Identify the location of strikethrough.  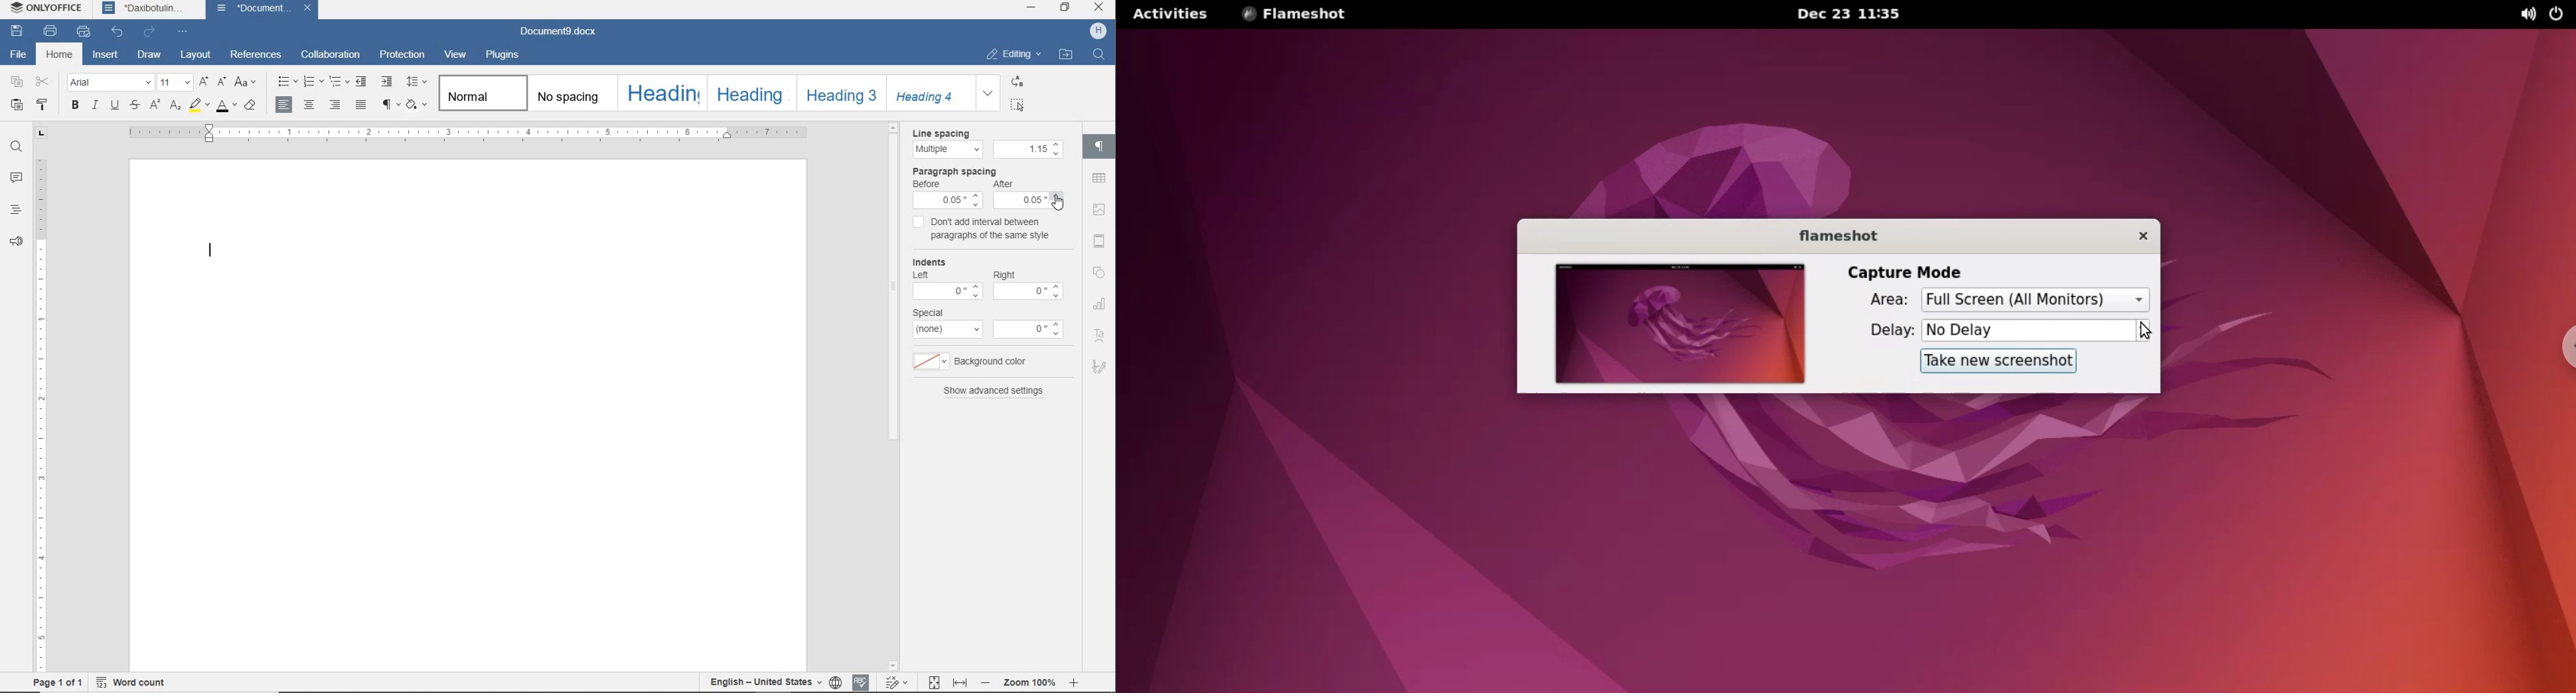
(135, 105).